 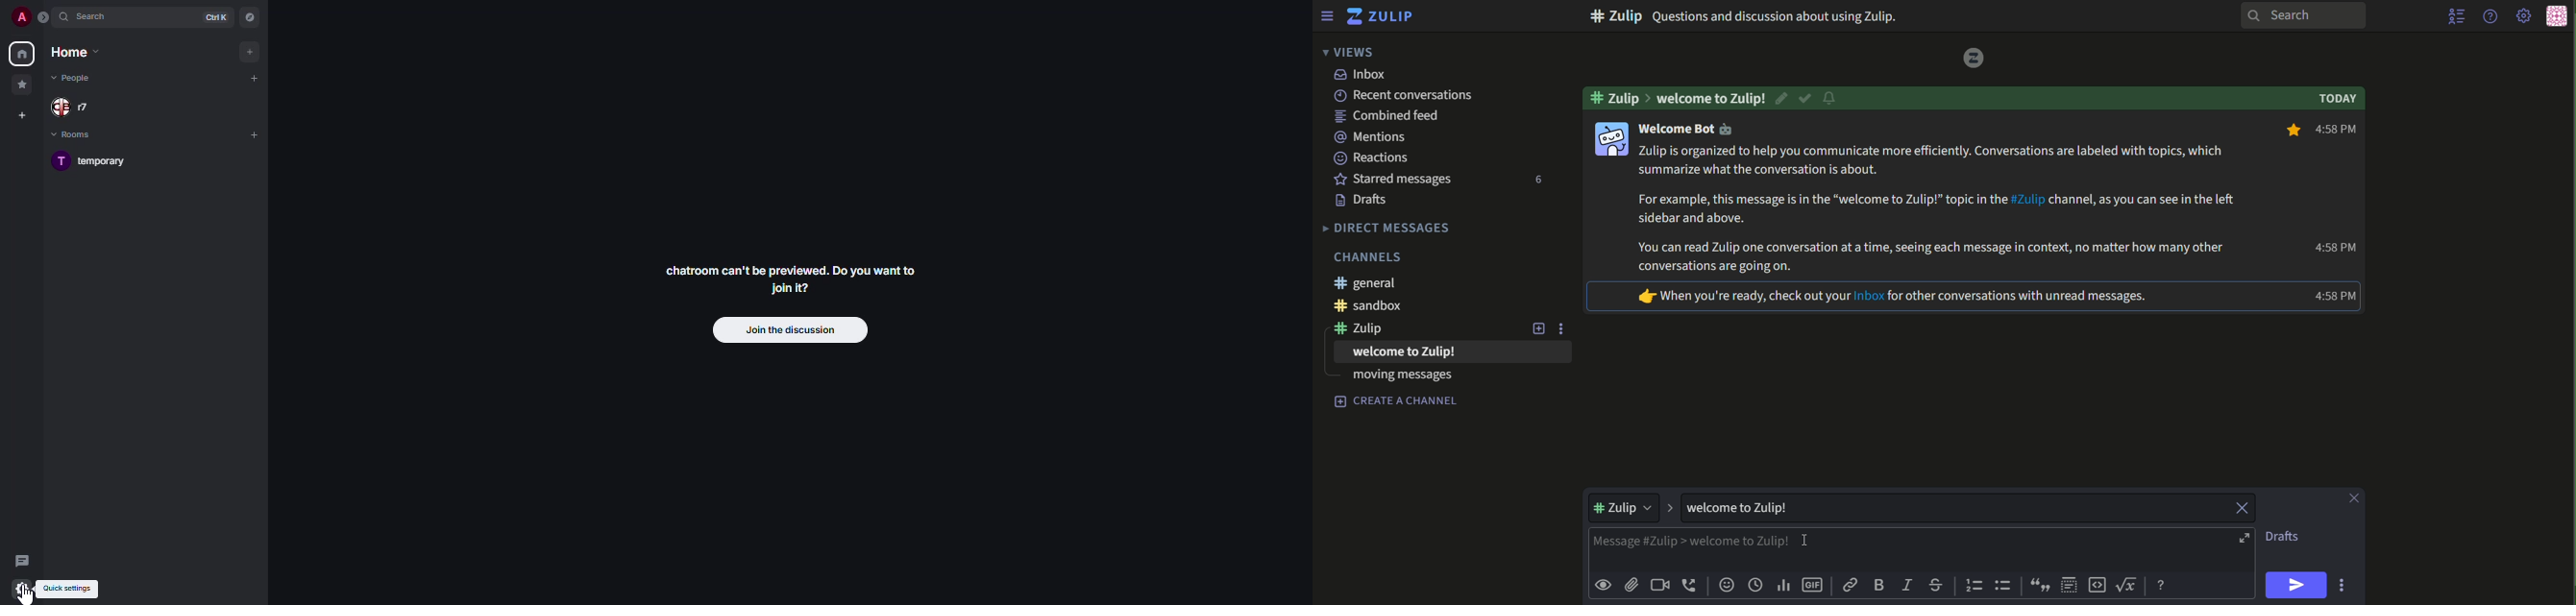 I want to click on logo, so click(x=1970, y=59).